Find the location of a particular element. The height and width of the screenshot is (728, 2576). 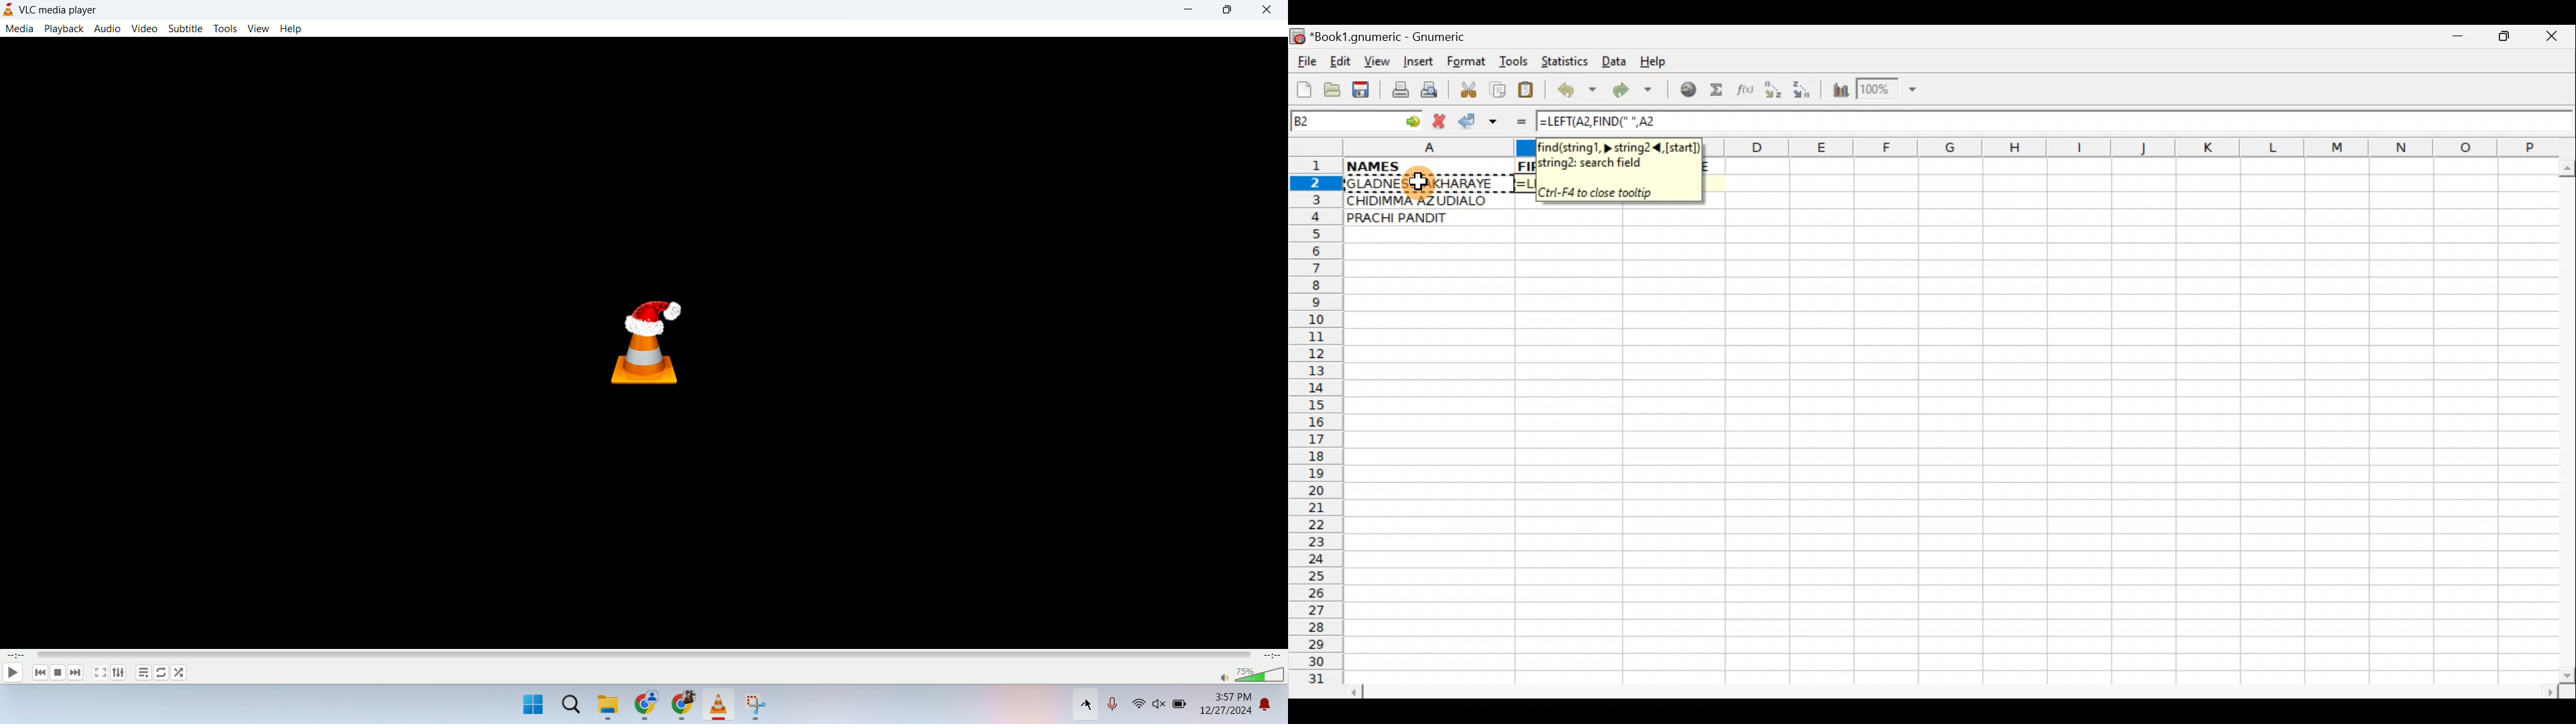

Insert Chart is located at coordinates (1837, 92).